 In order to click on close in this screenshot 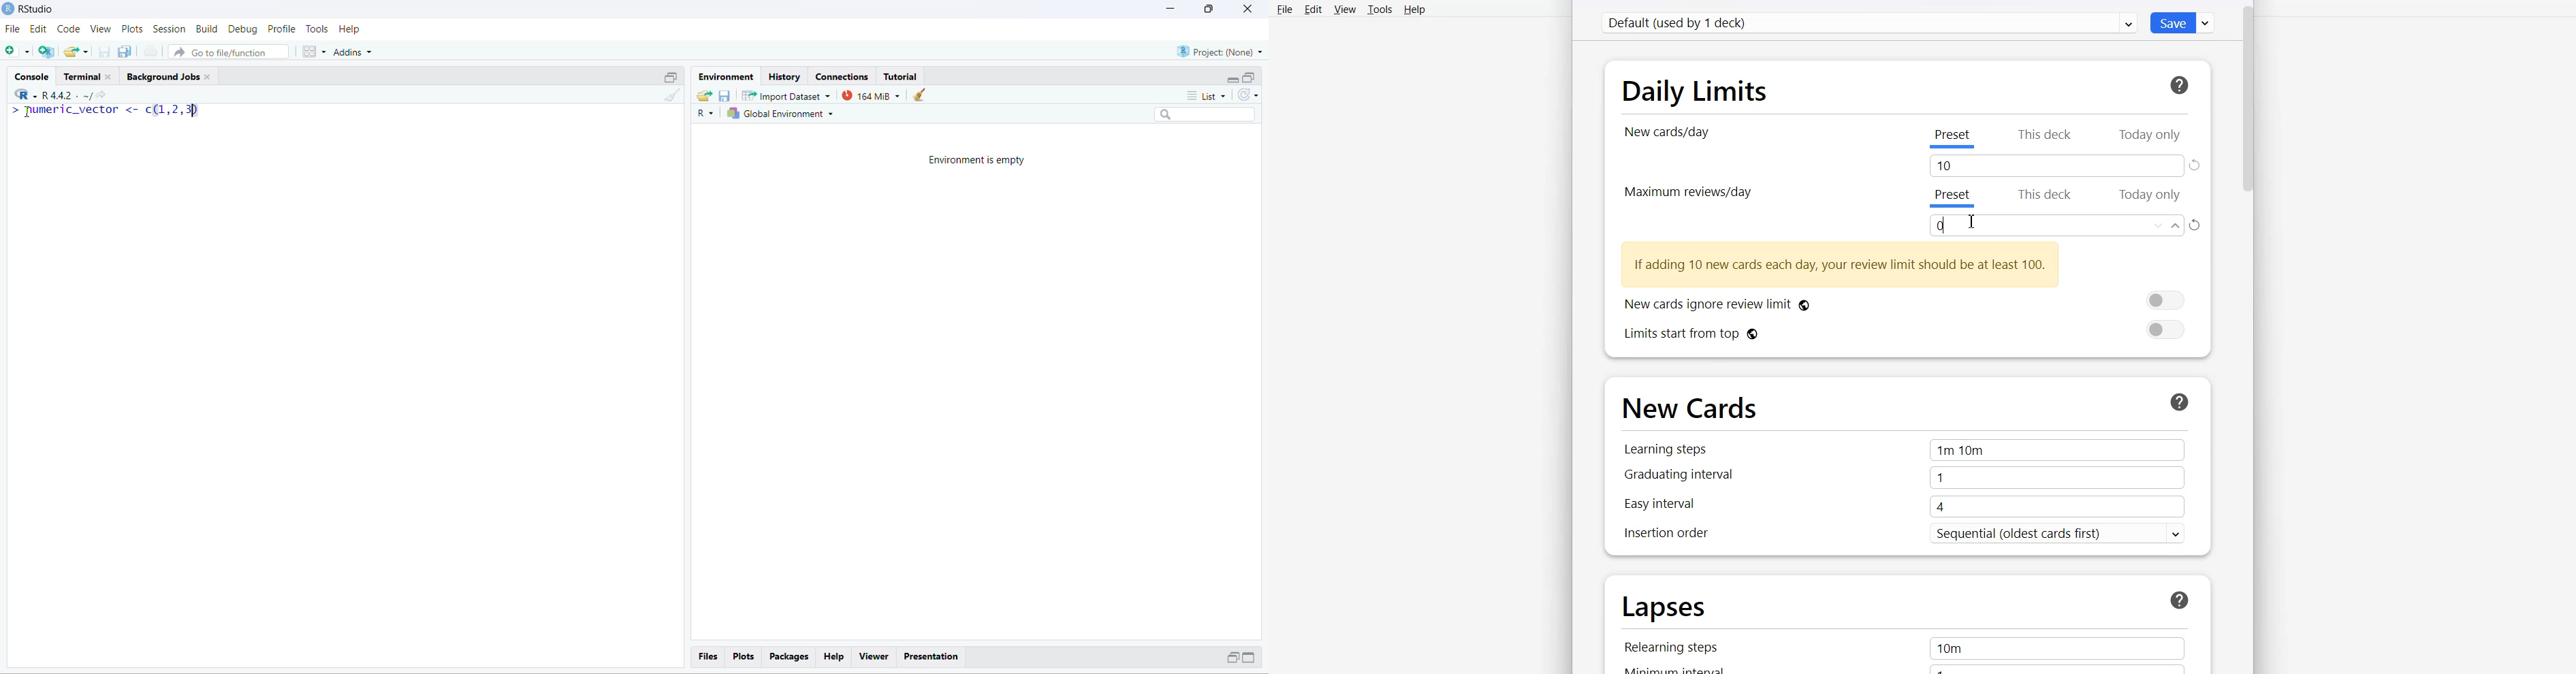, I will do `click(1246, 9)`.